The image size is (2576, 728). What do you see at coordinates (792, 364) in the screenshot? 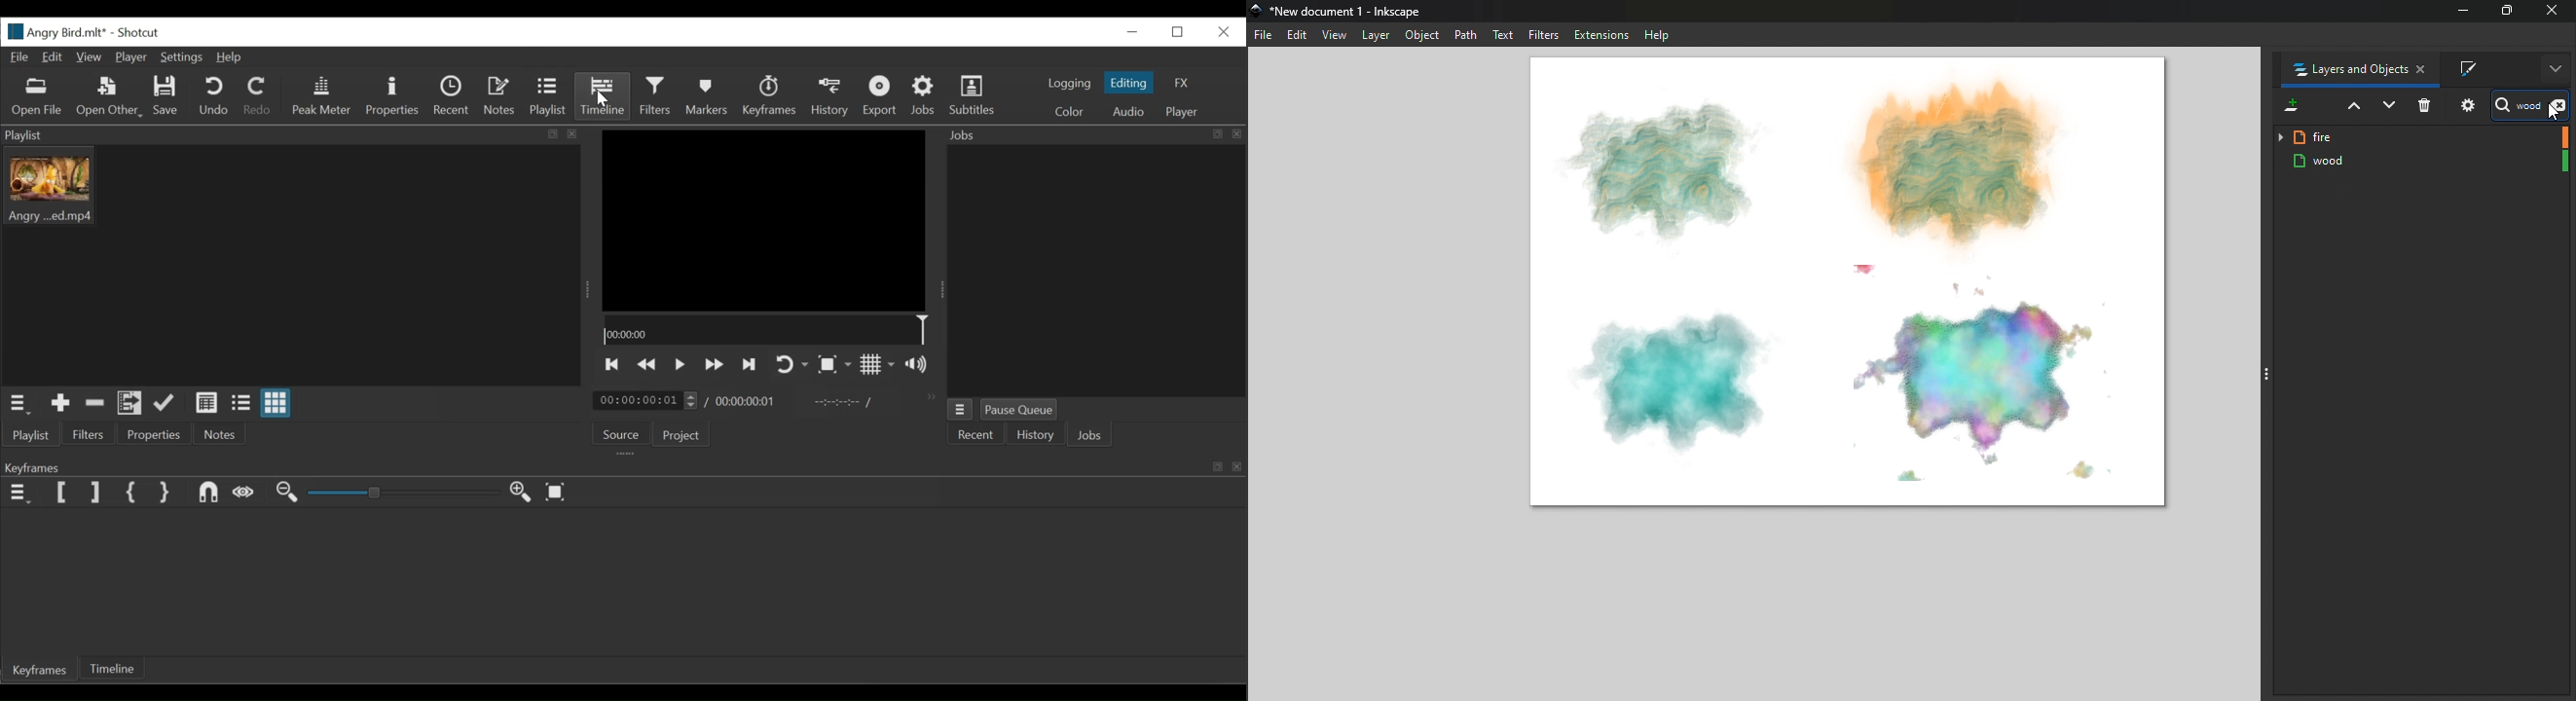
I see `Toggle player looping` at bounding box center [792, 364].